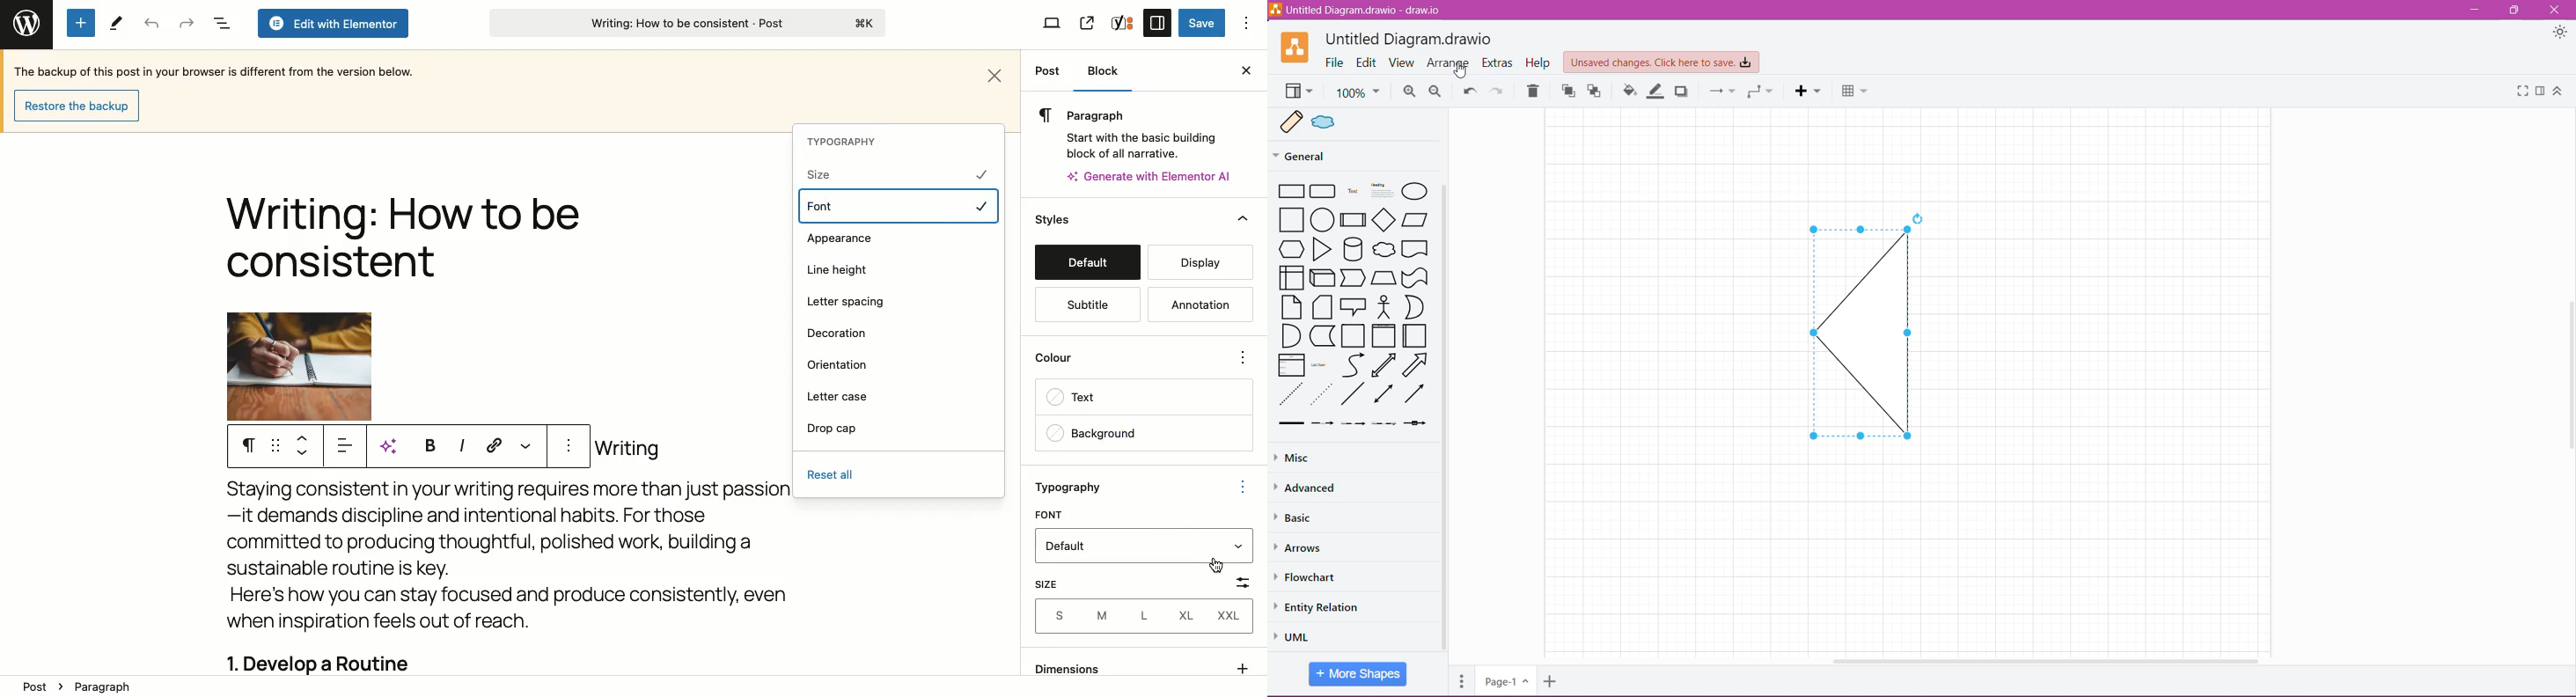  What do you see at coordinates (187, 23) in the screenshot?
I see `Redo` at bounding box center [187, 23].